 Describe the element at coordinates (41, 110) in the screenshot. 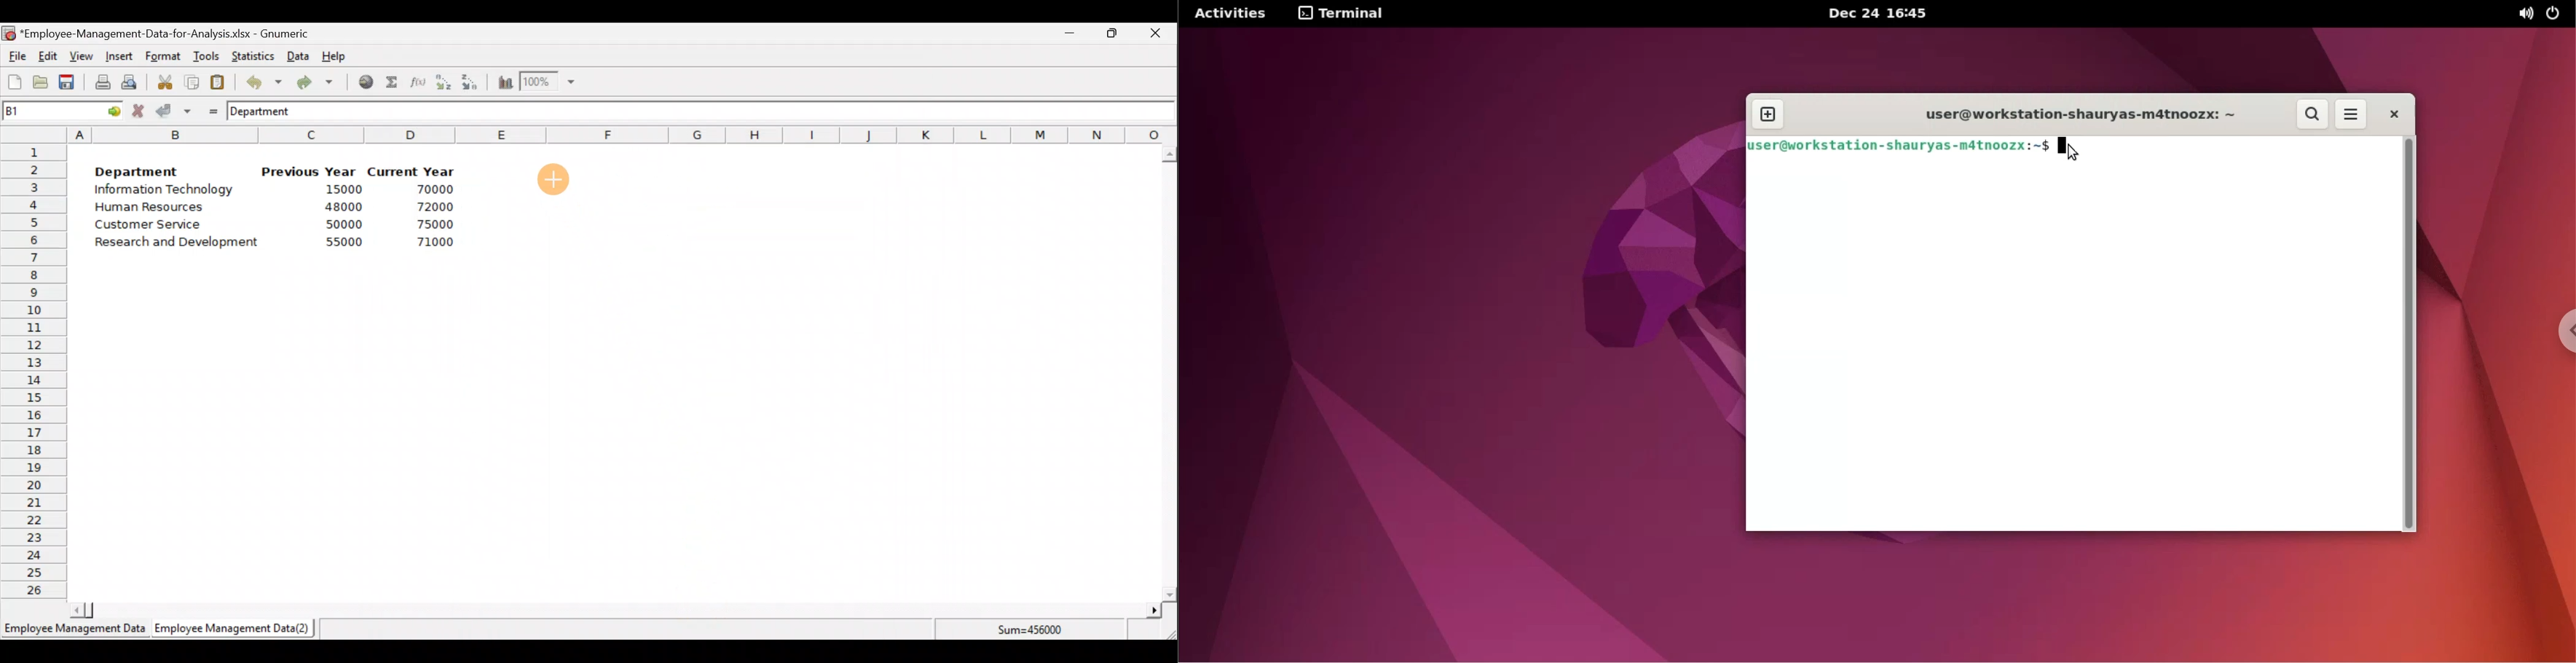

I see `Cell name B1` at that location.